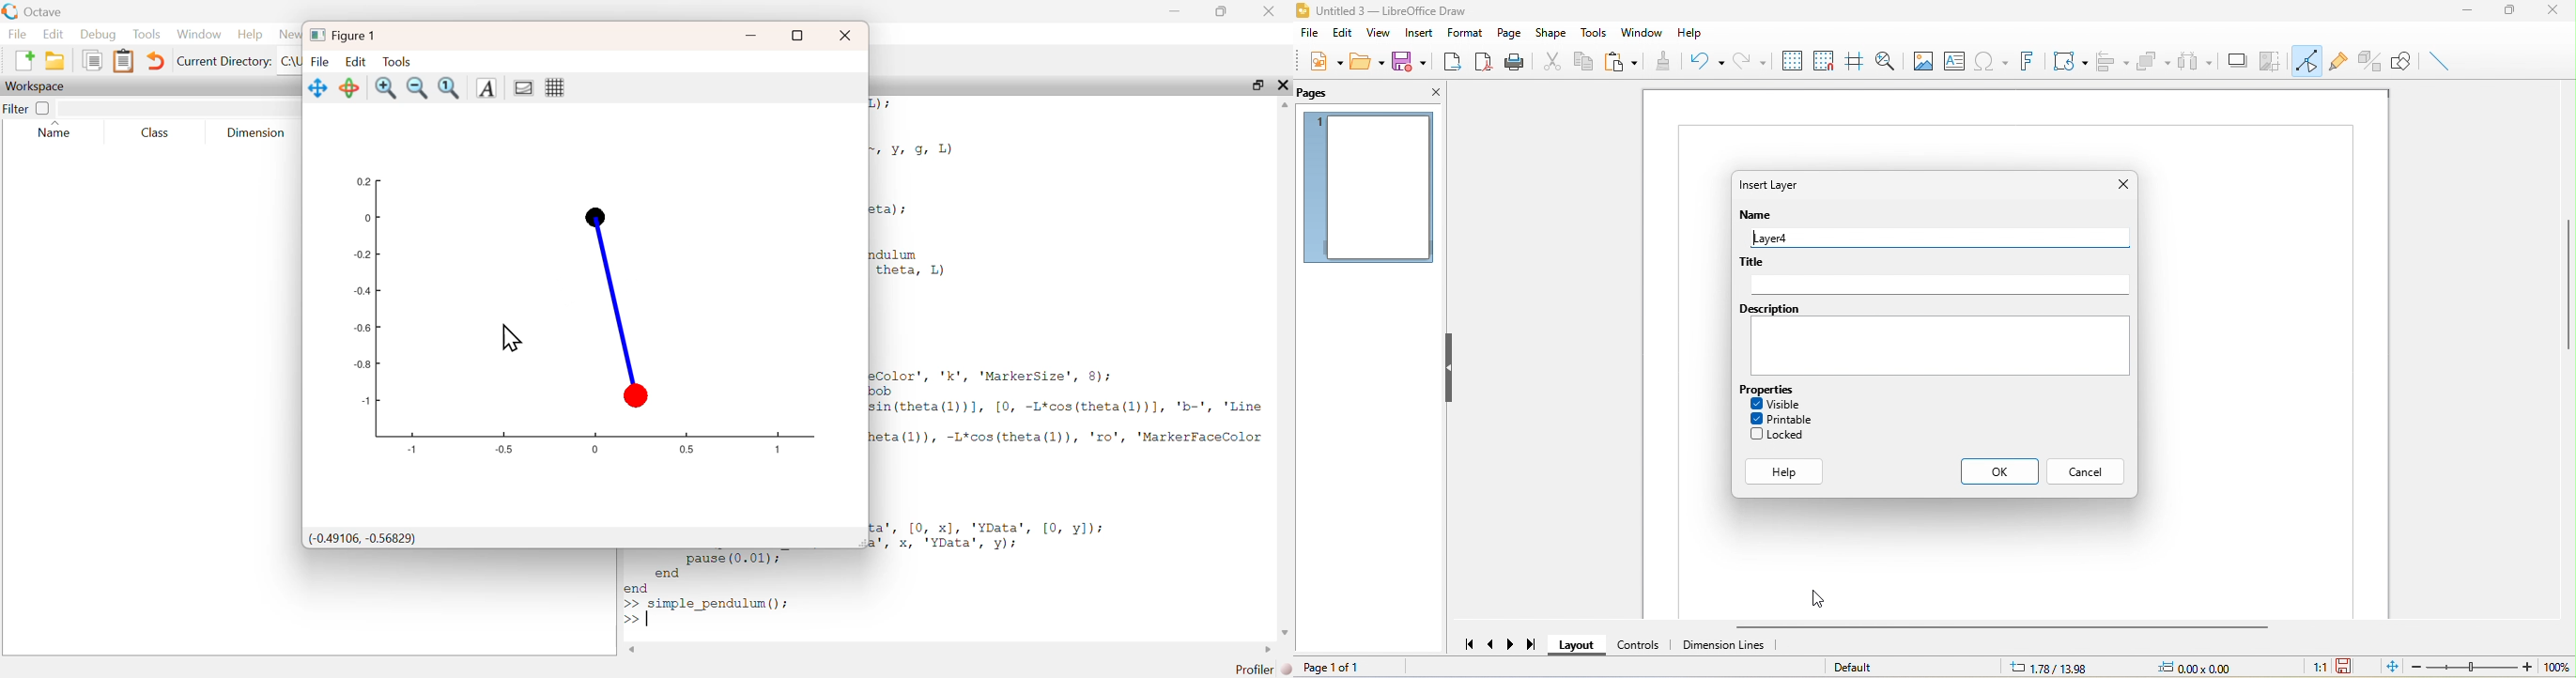  Describe the element at coordinates (2047, 667) in the screenshot. I see `1.78/13.98` at that location.